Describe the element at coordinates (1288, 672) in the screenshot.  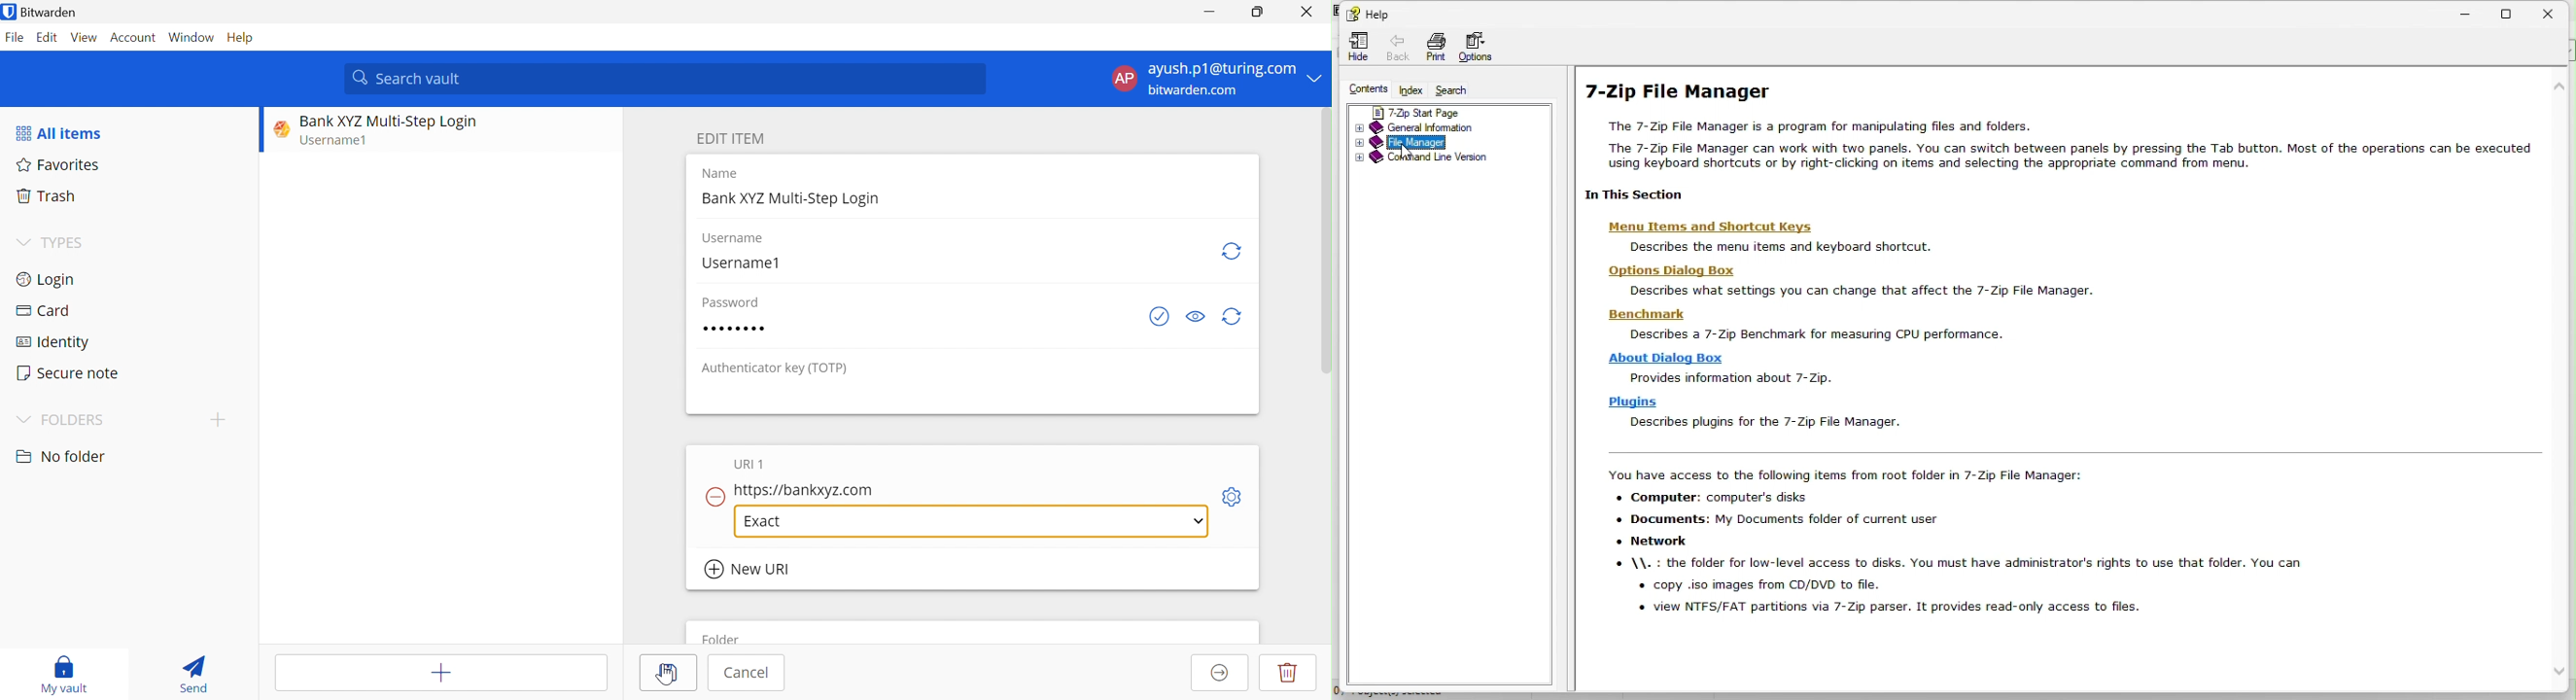
I see `Delete` at that location.